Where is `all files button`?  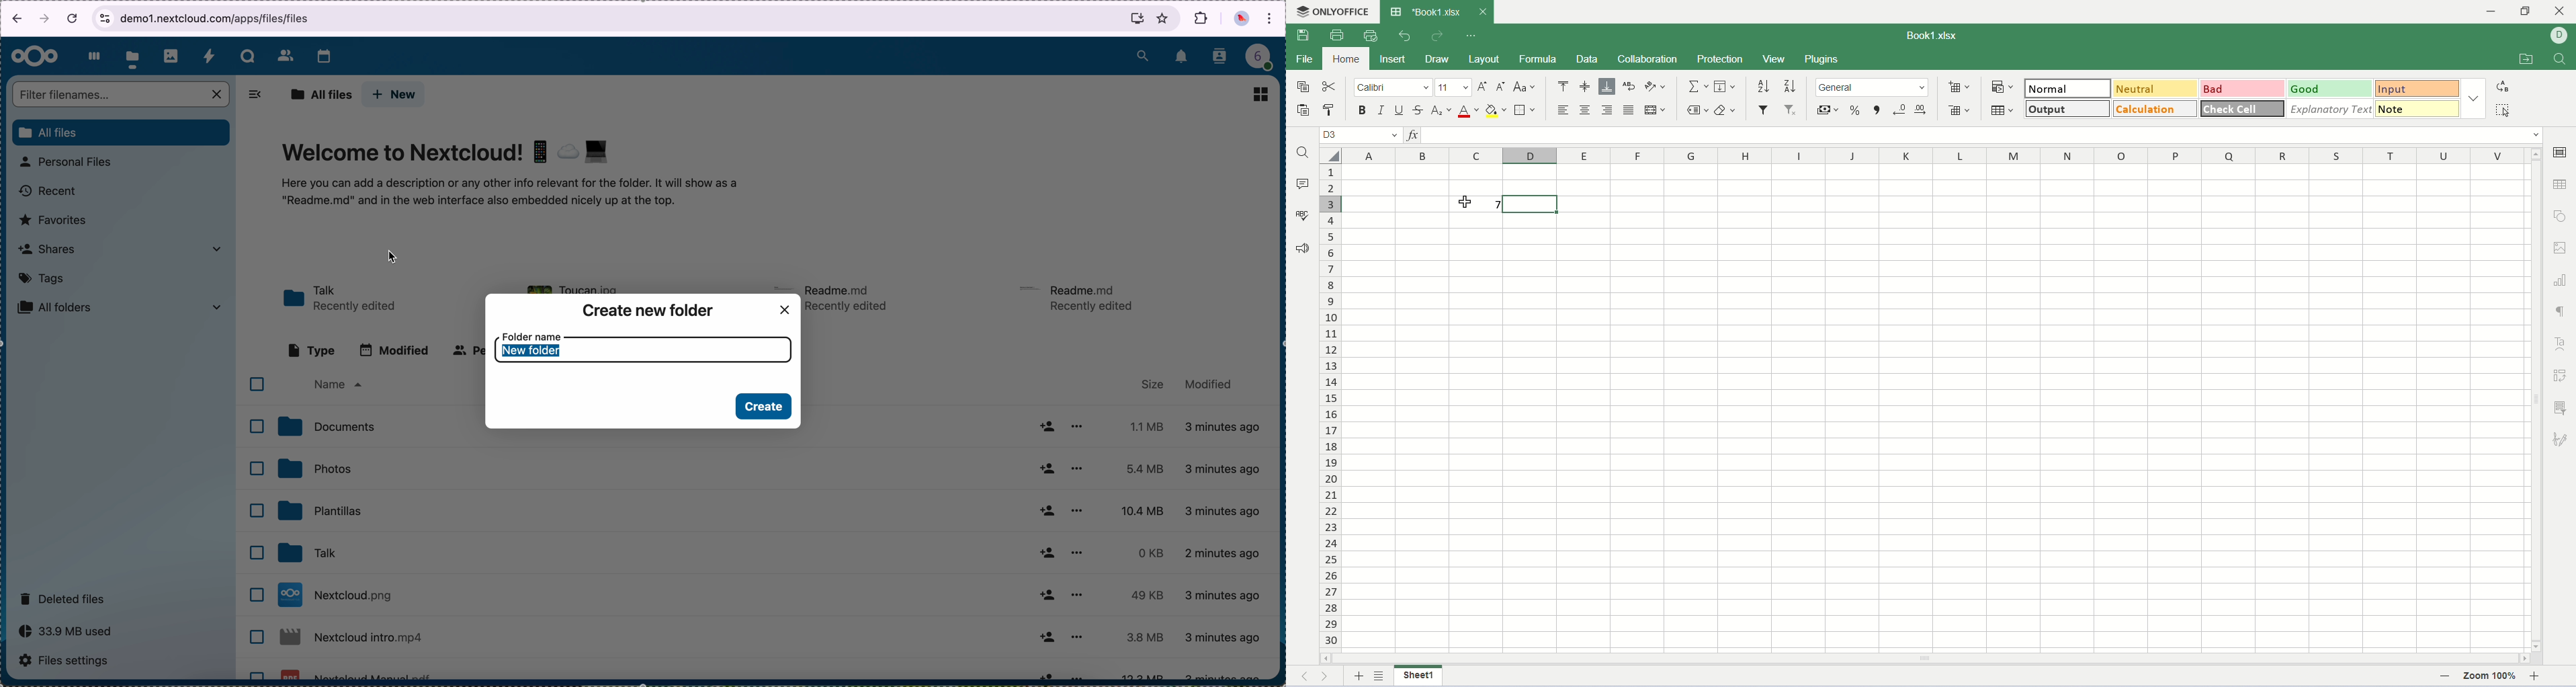
all files button is located at coordinates (122, 133).